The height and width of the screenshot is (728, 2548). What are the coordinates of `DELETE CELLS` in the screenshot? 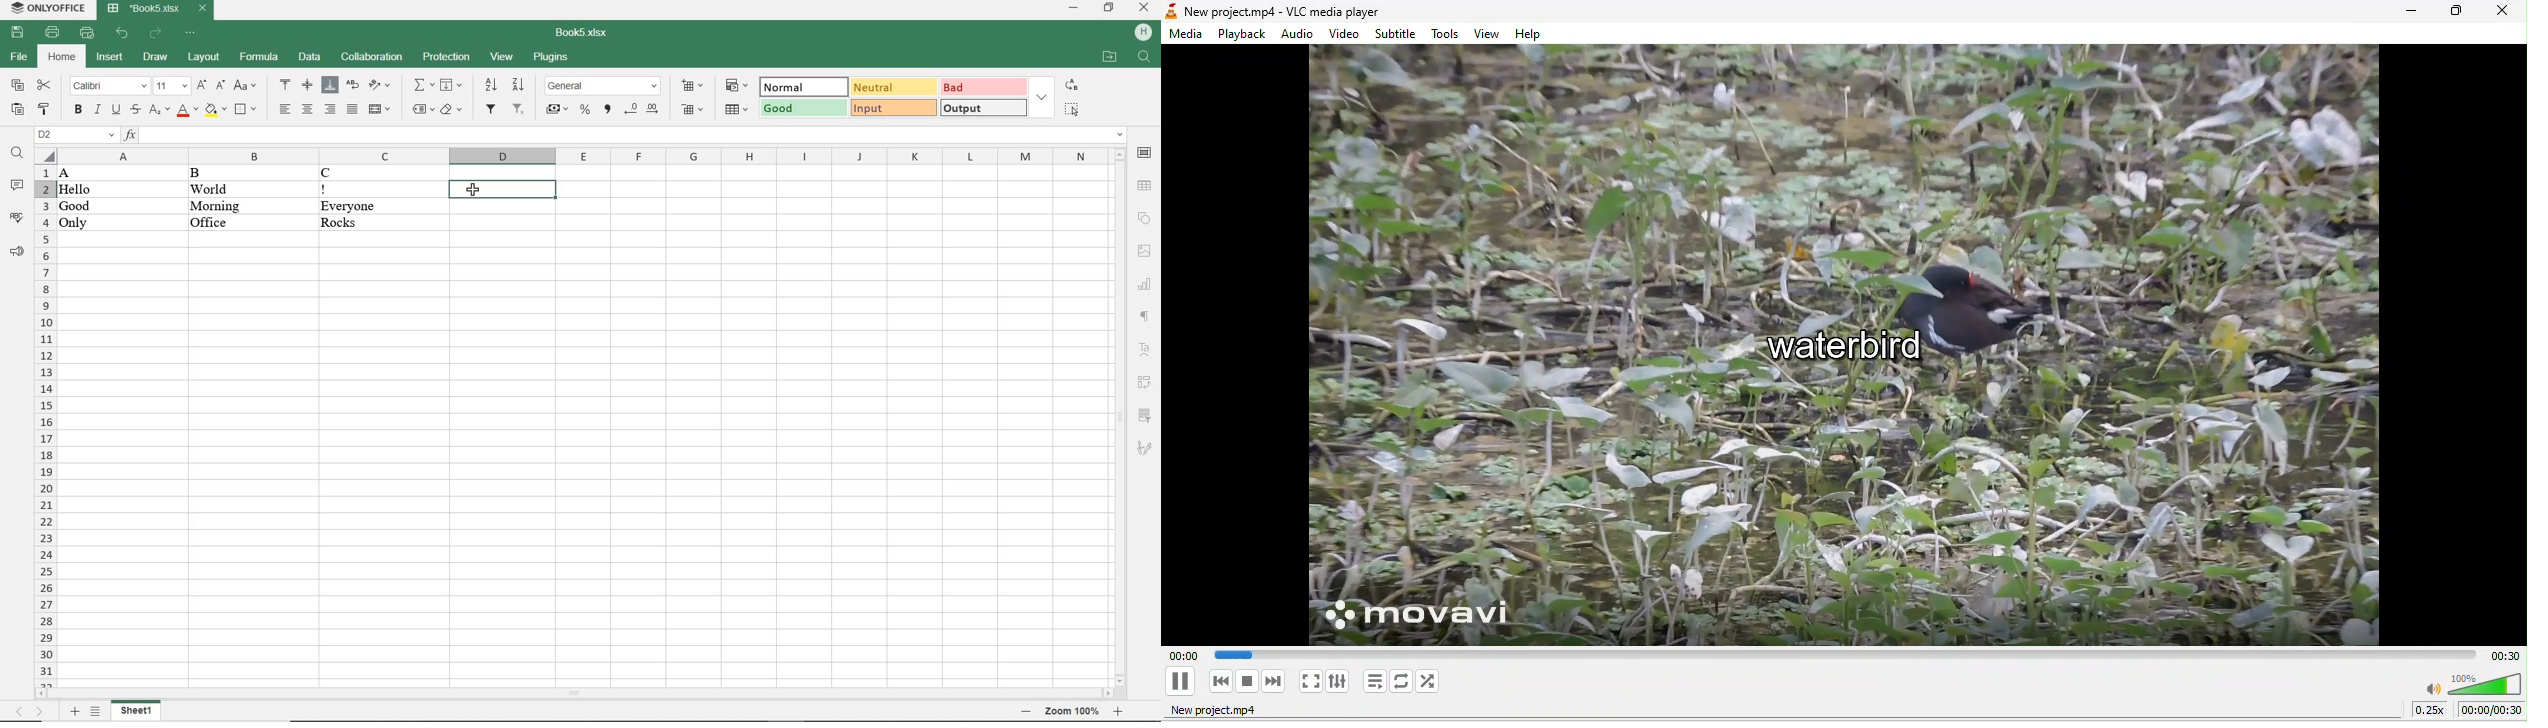 It's located at (693, 111).